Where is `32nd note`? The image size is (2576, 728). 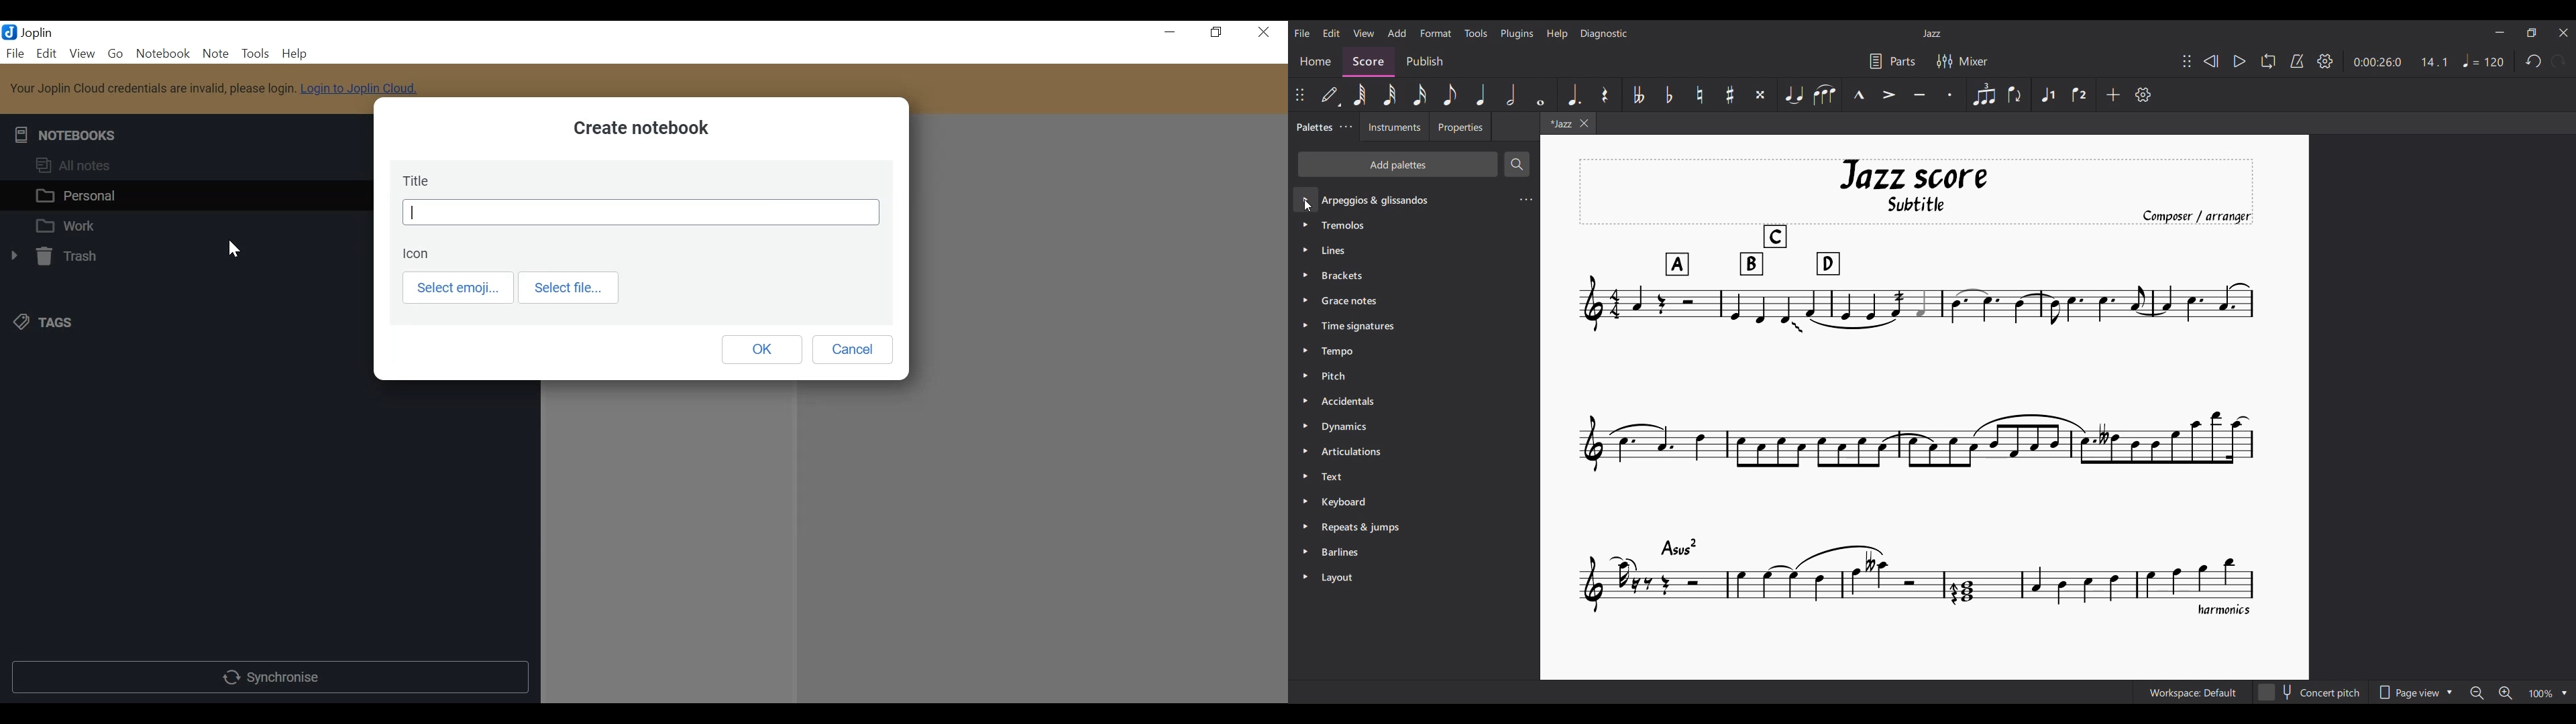
32nd note is located at coordinates (1390, 95).